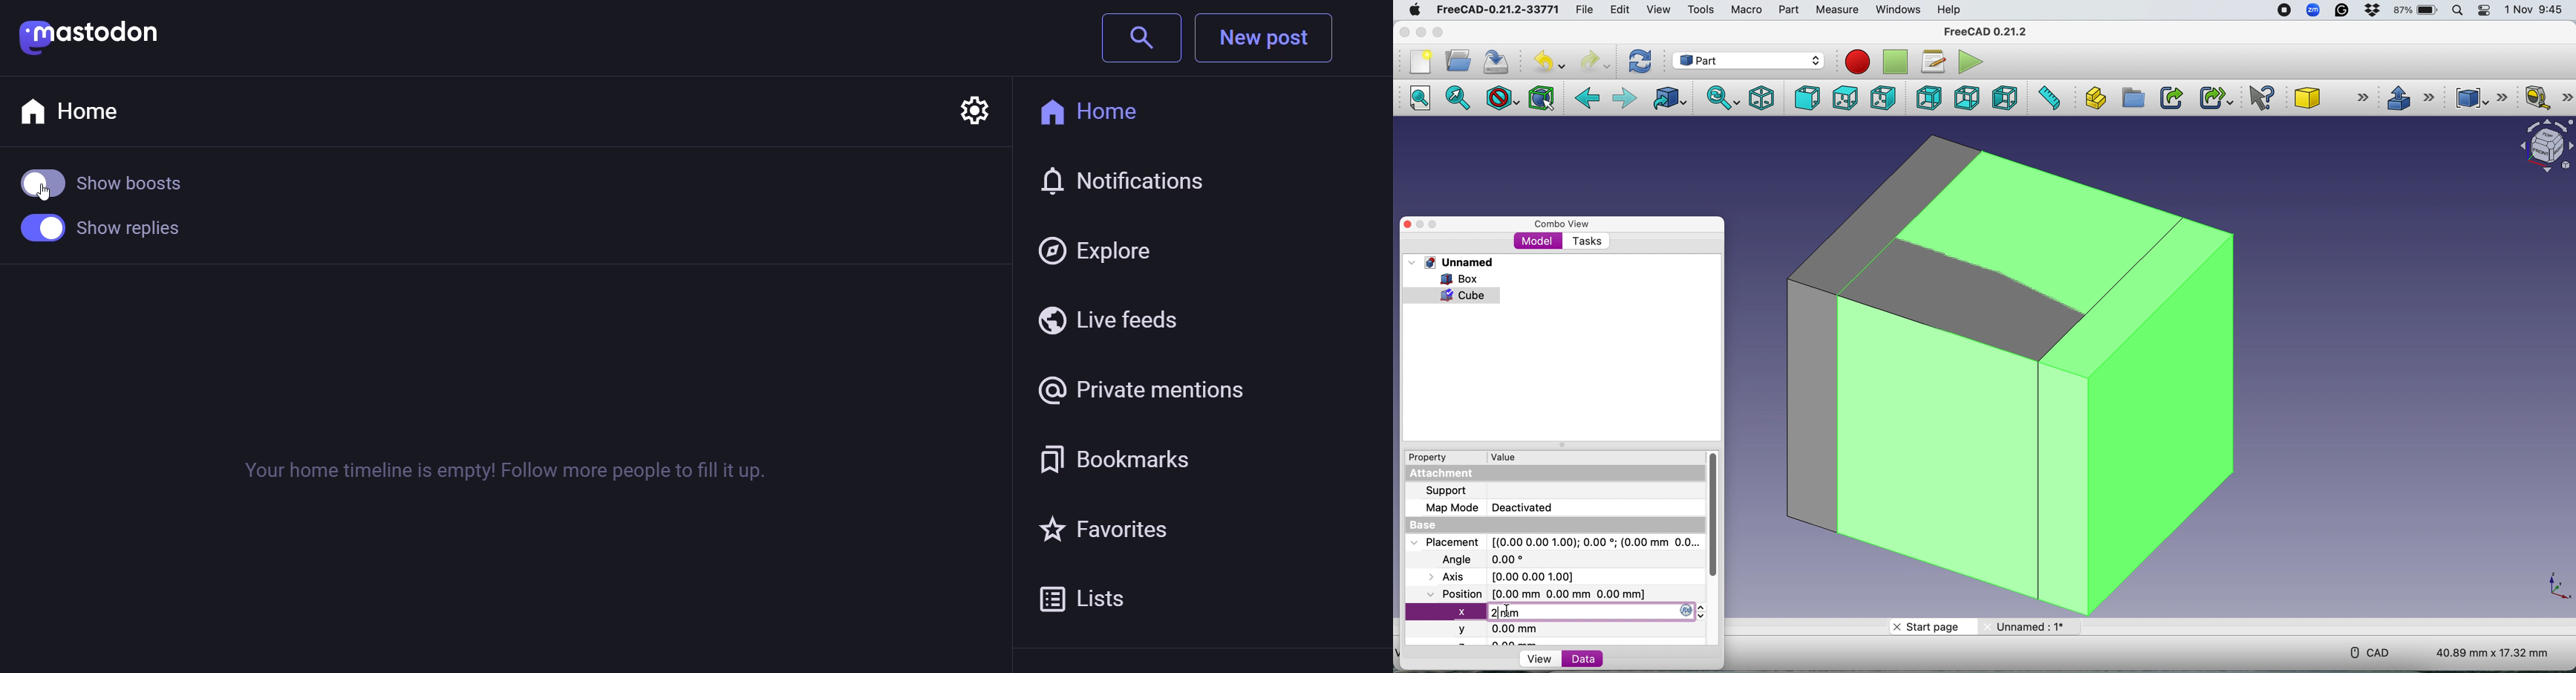 This screenshot has height=700, width=2576. What do you see at coordinates (1805, 98) in the screenshot?
I see `Front` at bounding box center [1805, 98].